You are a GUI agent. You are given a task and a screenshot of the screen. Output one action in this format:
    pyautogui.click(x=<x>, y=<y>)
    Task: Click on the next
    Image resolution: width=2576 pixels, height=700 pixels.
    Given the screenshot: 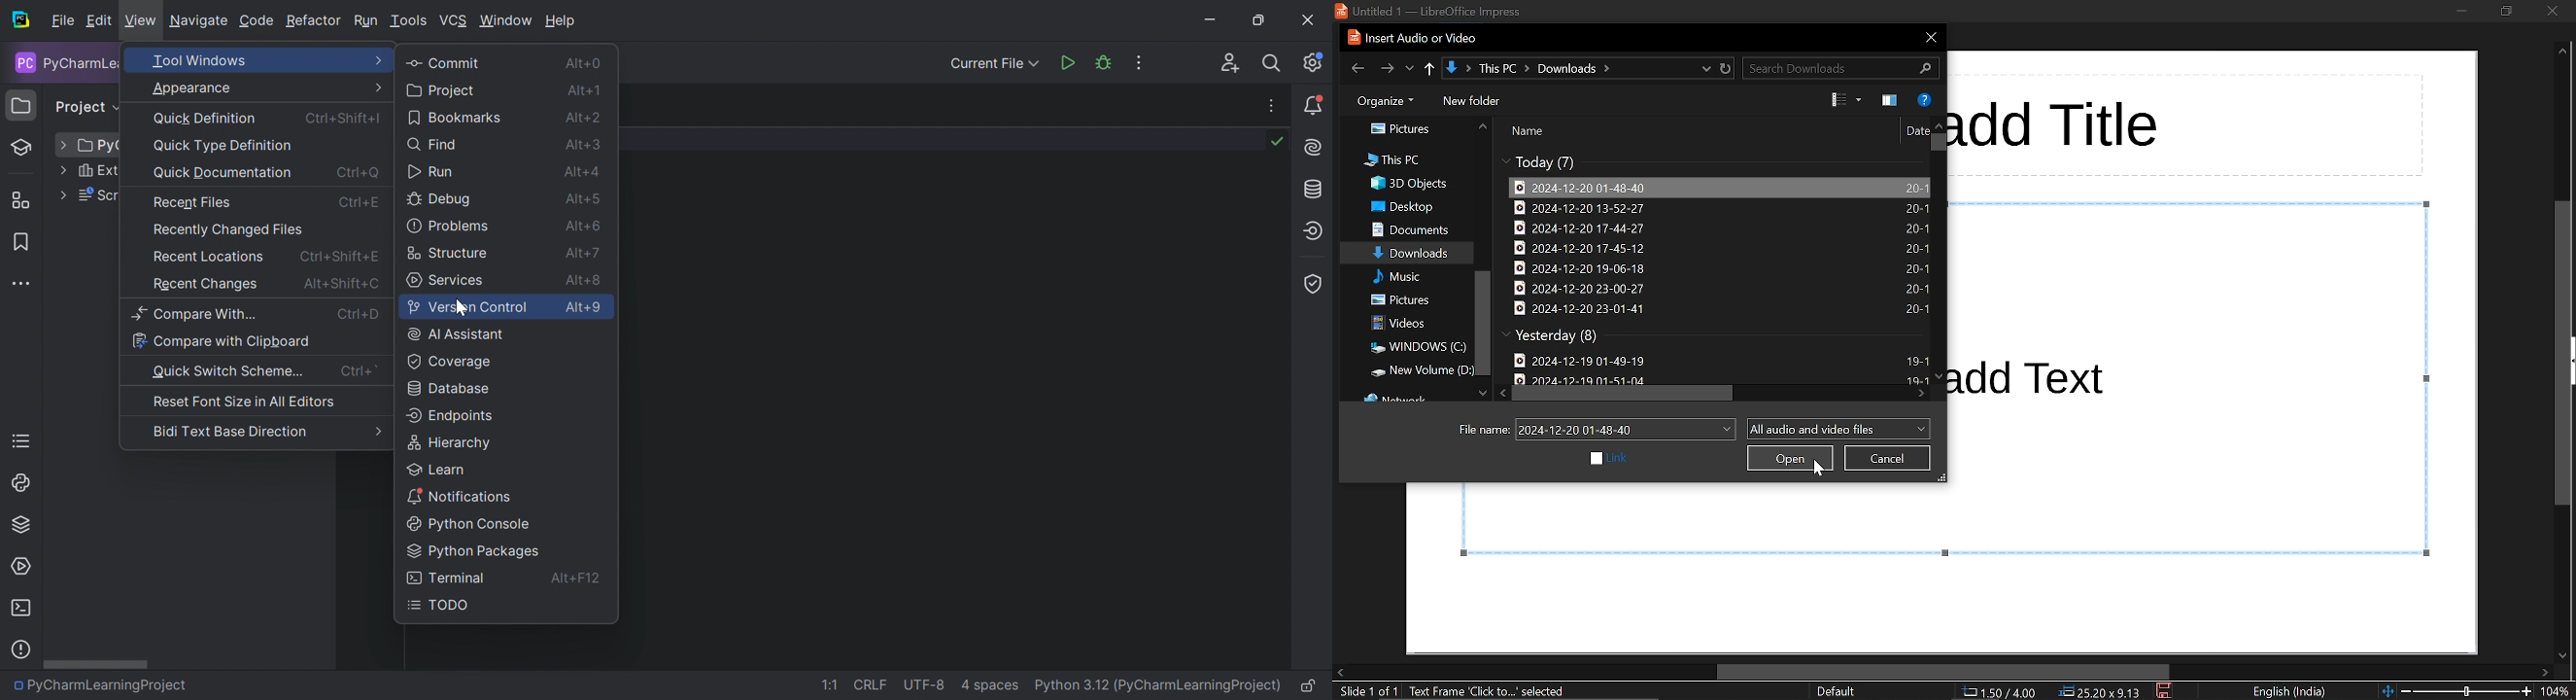 What is the action you would take?
    pyautogui.click(x=1388, y=68)
    